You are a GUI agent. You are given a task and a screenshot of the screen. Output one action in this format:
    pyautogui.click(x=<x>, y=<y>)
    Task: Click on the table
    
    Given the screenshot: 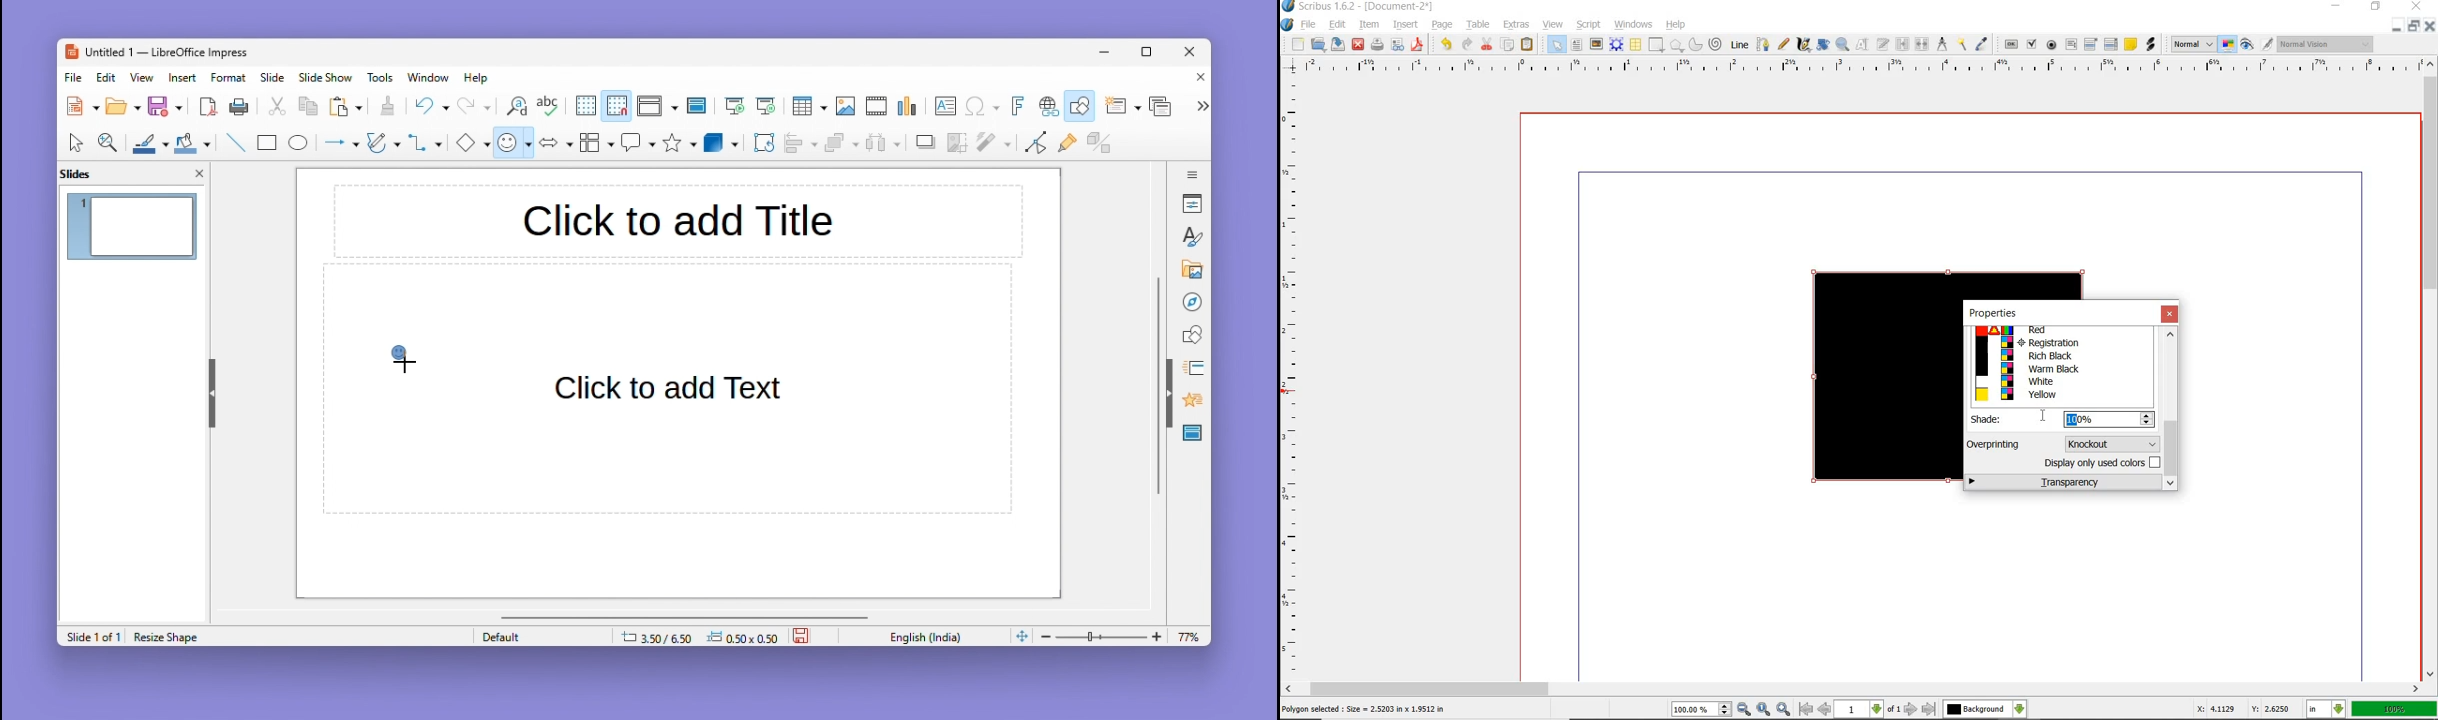 What is the action you would take?
    pyautogui.click(x=1636, y=44)
    